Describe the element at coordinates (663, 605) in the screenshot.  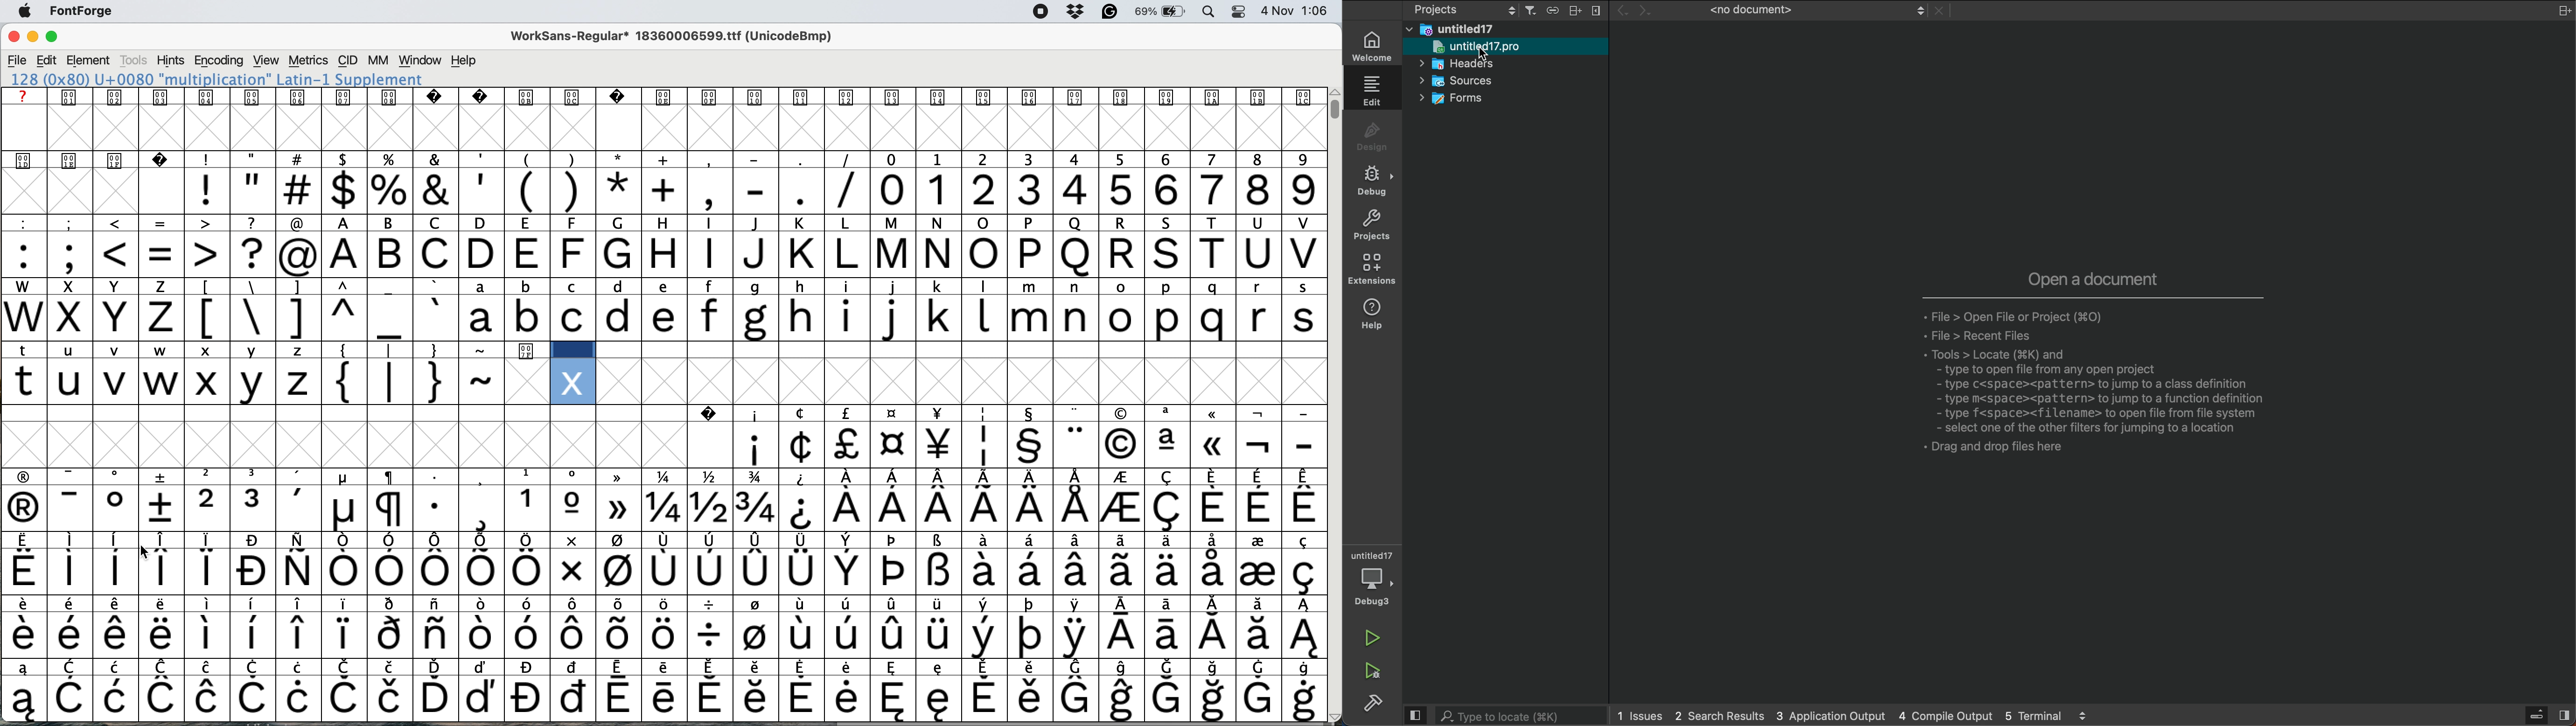
I see `special characters` at that location.